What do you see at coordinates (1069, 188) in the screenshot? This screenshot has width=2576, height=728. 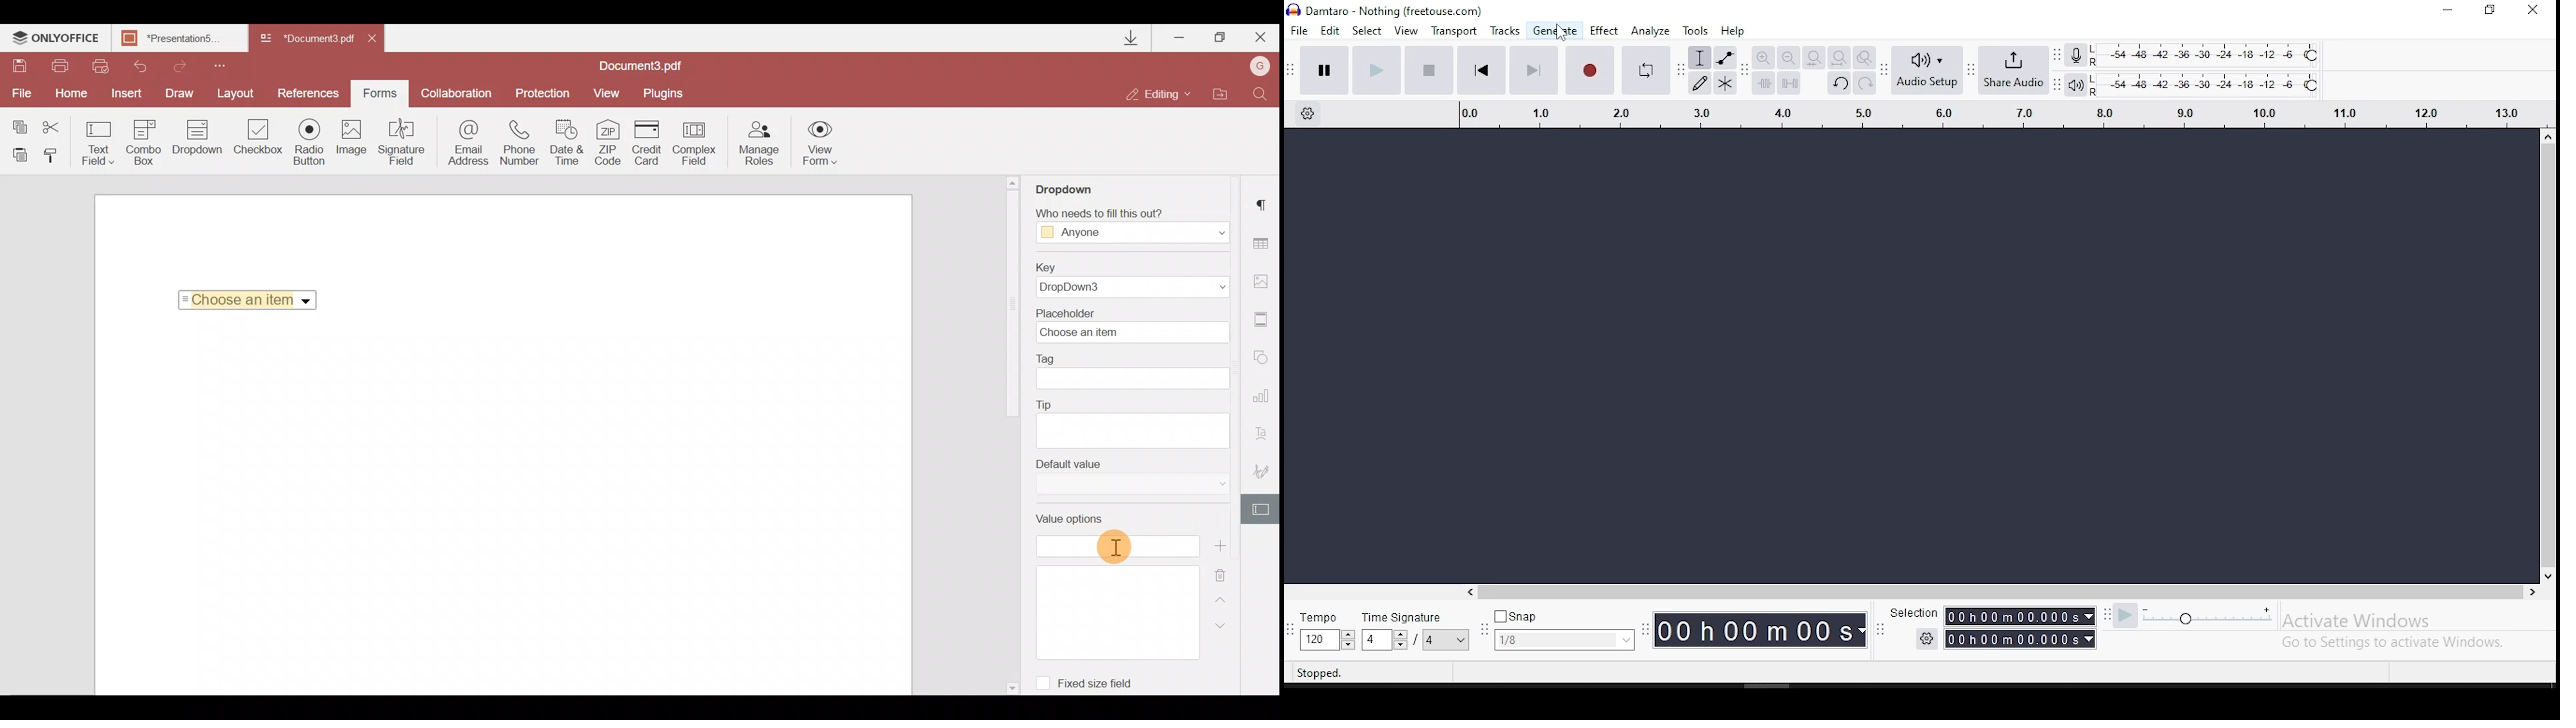 I see `Dropdown` at bounding box center [1069, 188].